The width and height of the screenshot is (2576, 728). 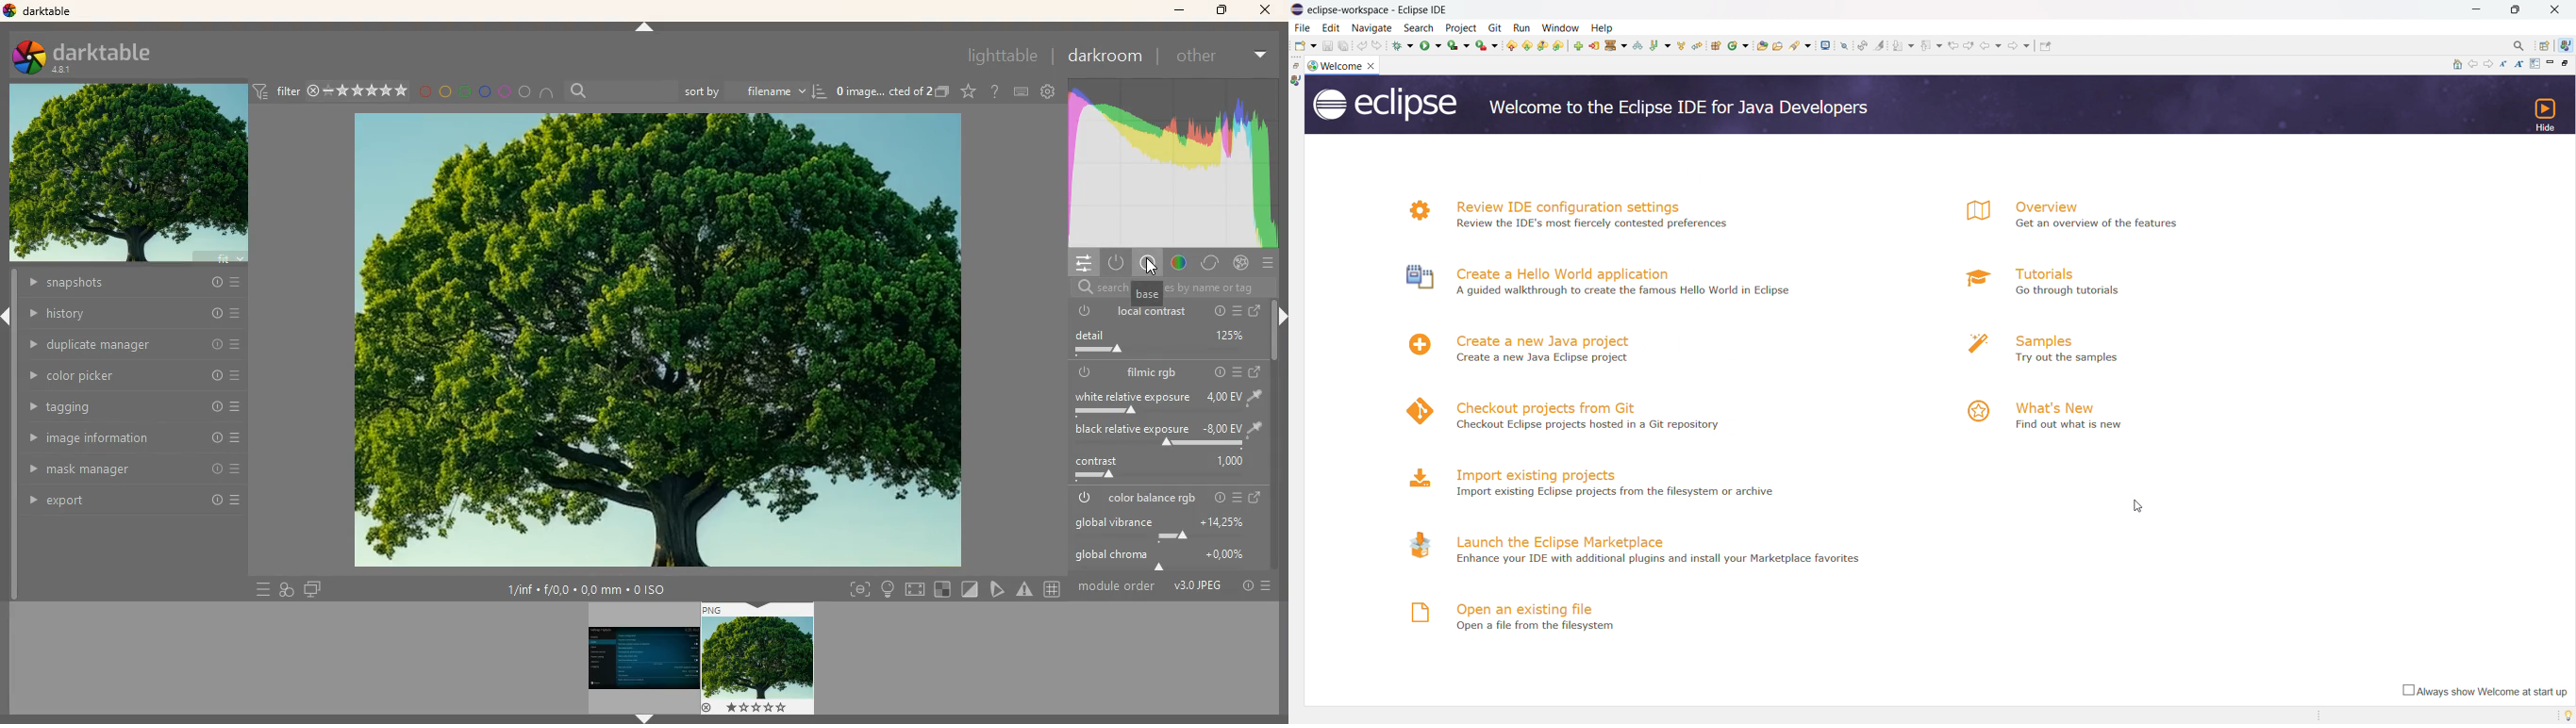 I want to click on scroll, so click(x=1276, y=341).